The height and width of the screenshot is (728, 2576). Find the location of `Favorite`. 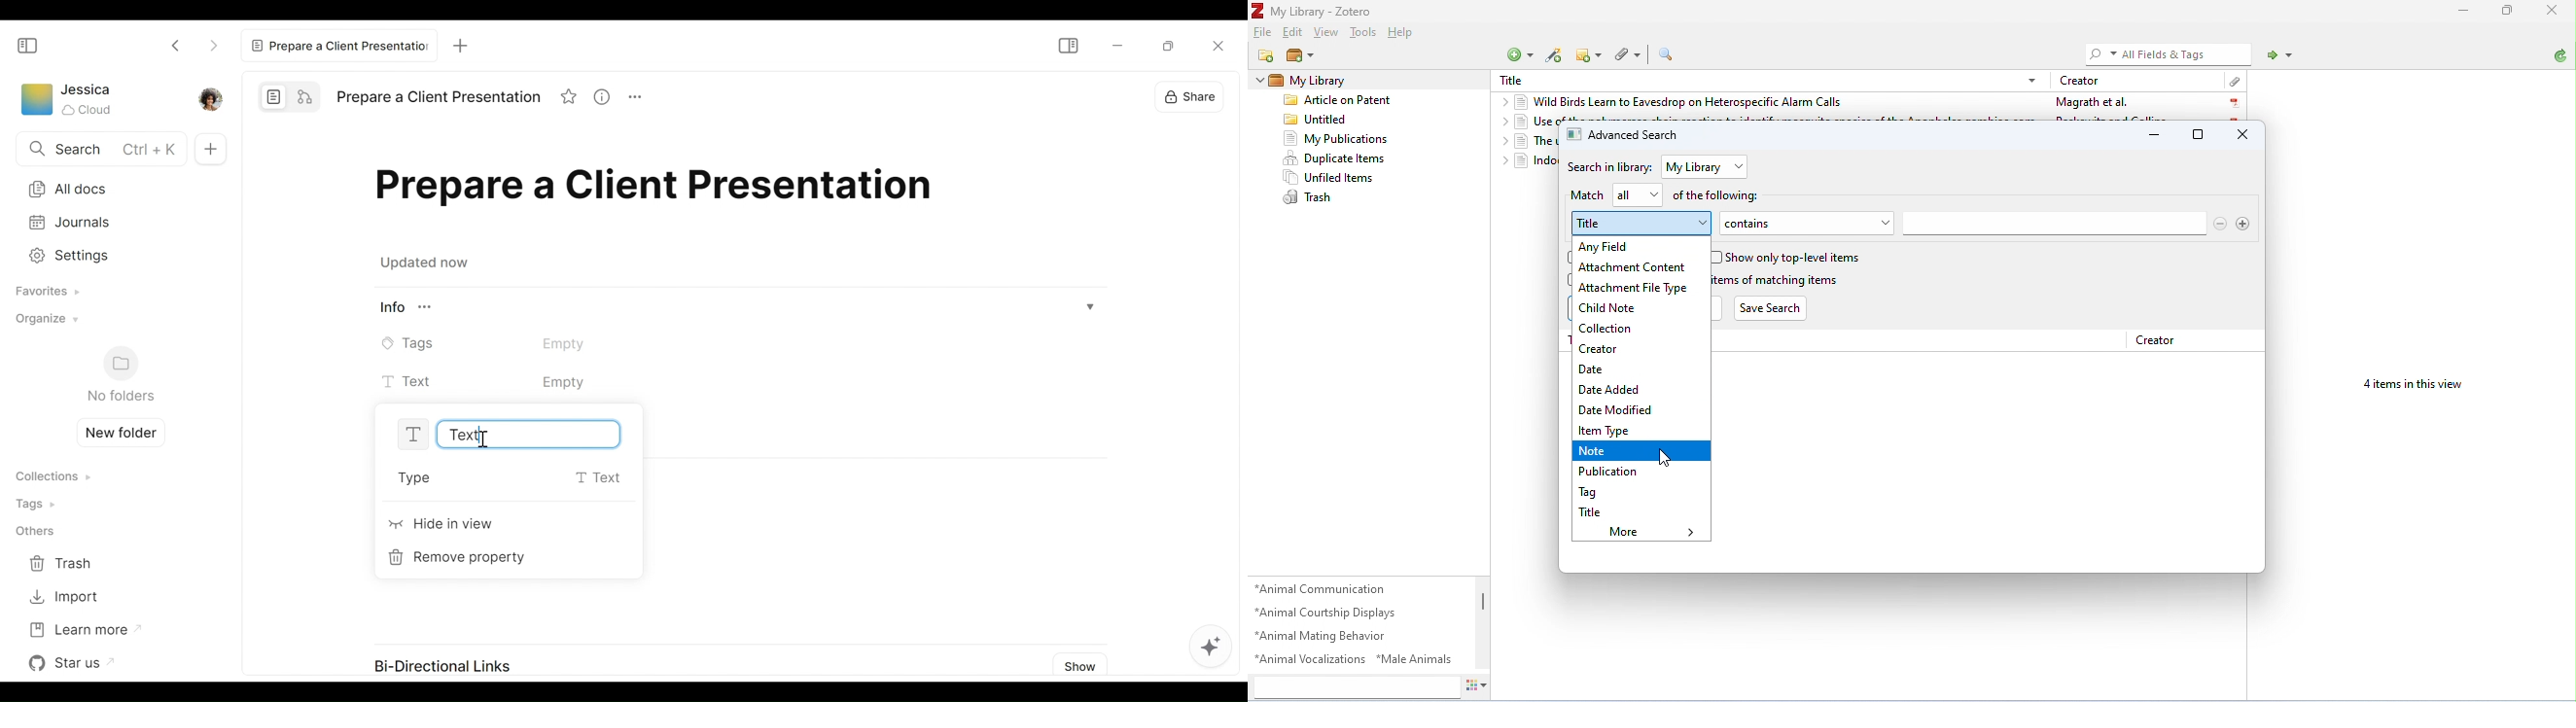

Favorite is located at coordinates (570, 98).